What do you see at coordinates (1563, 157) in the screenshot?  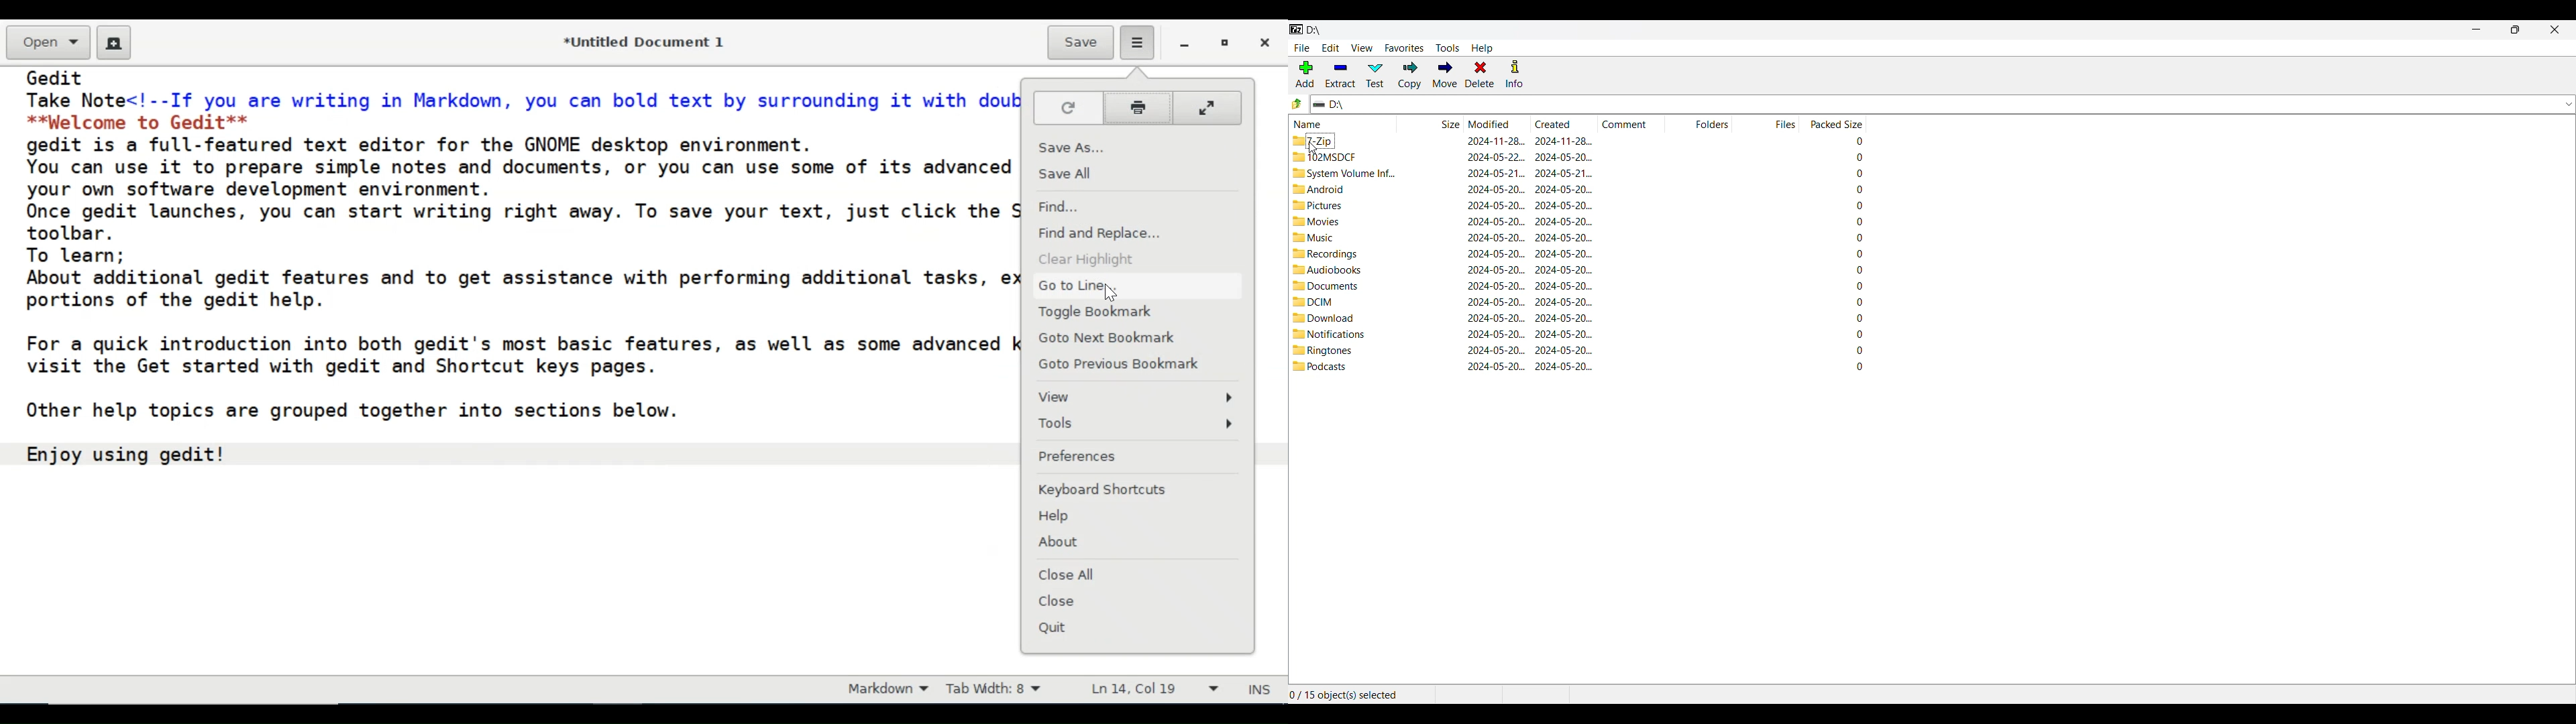 I see `created date & time` at bounding box center [1563, 157].